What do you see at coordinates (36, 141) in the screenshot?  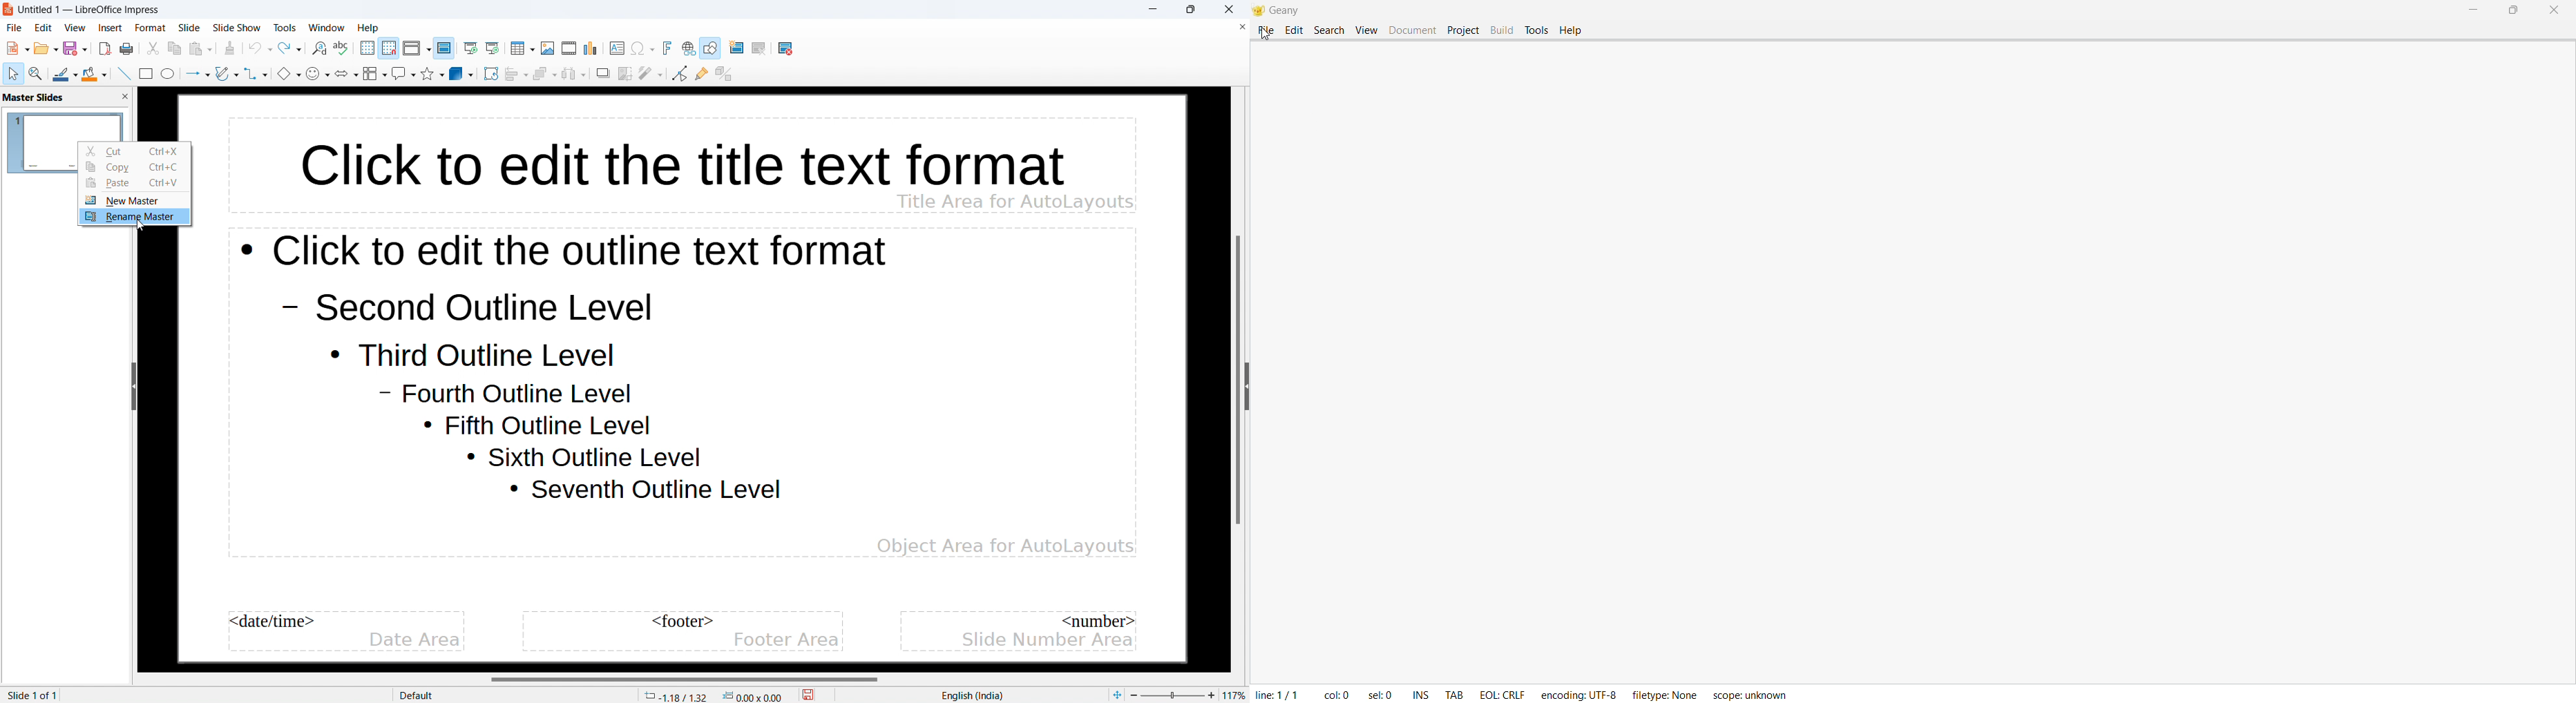 I see `master slide name: default` at bounding box center [36, 141].